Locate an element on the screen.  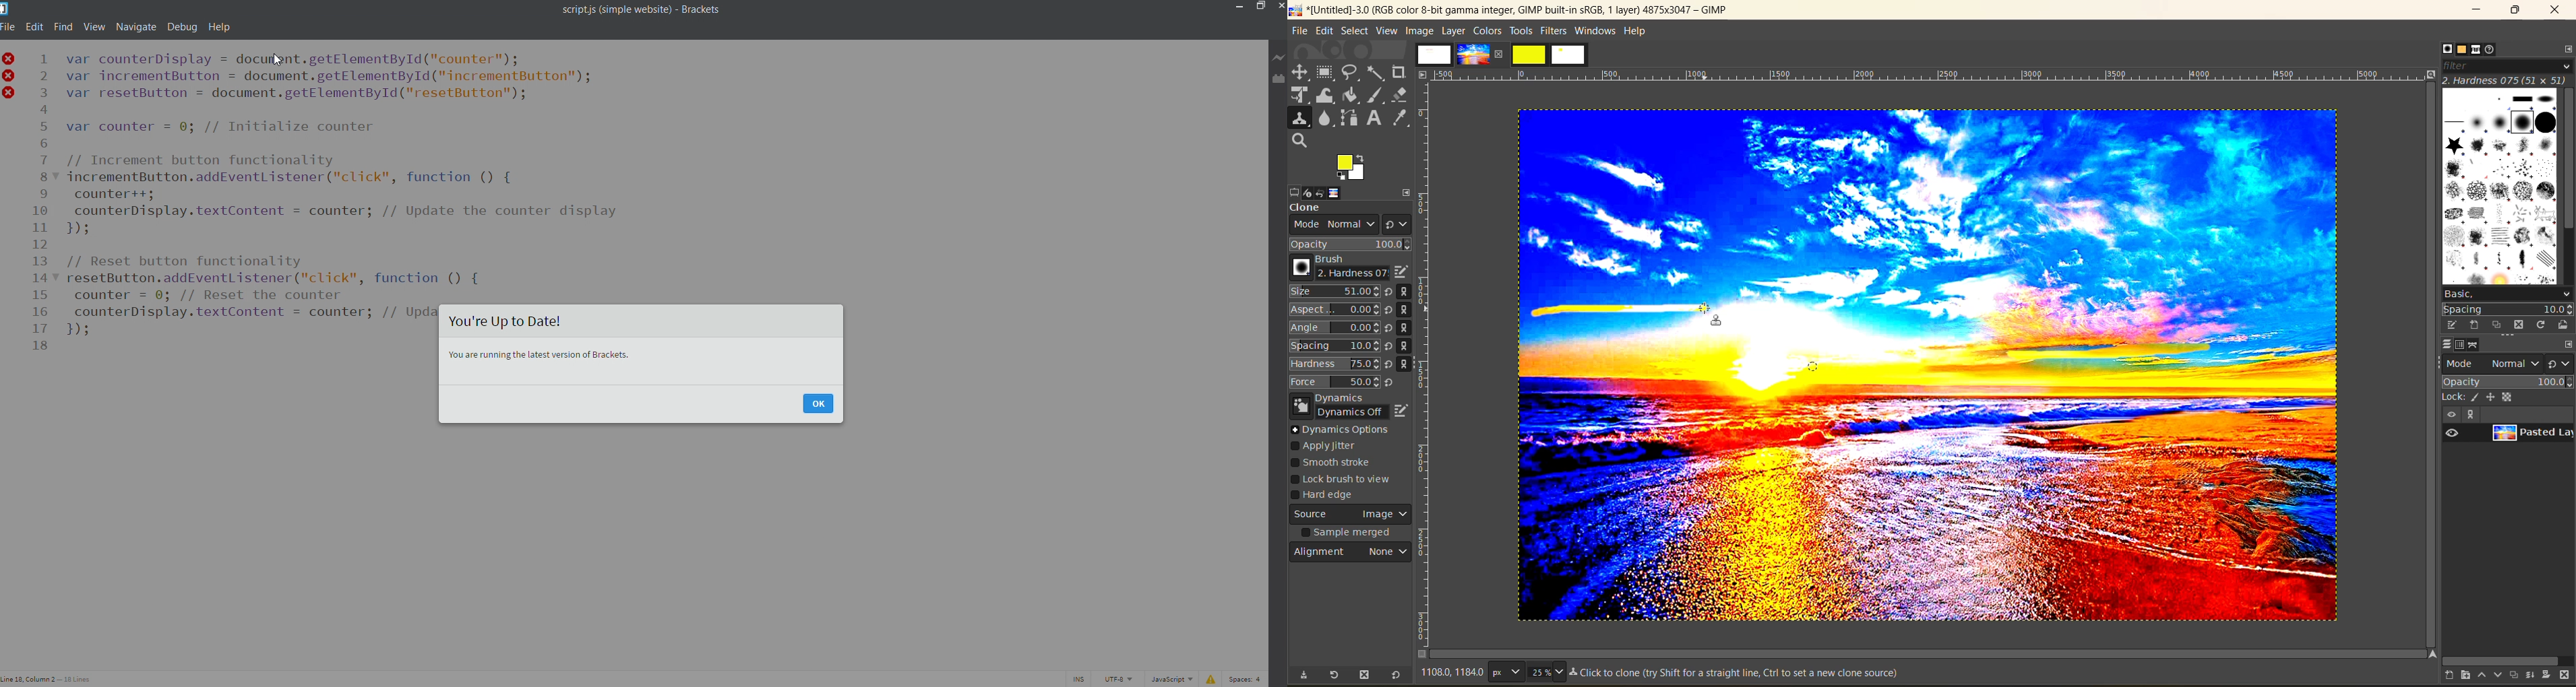
layers is located at coordinates (2443, 345).